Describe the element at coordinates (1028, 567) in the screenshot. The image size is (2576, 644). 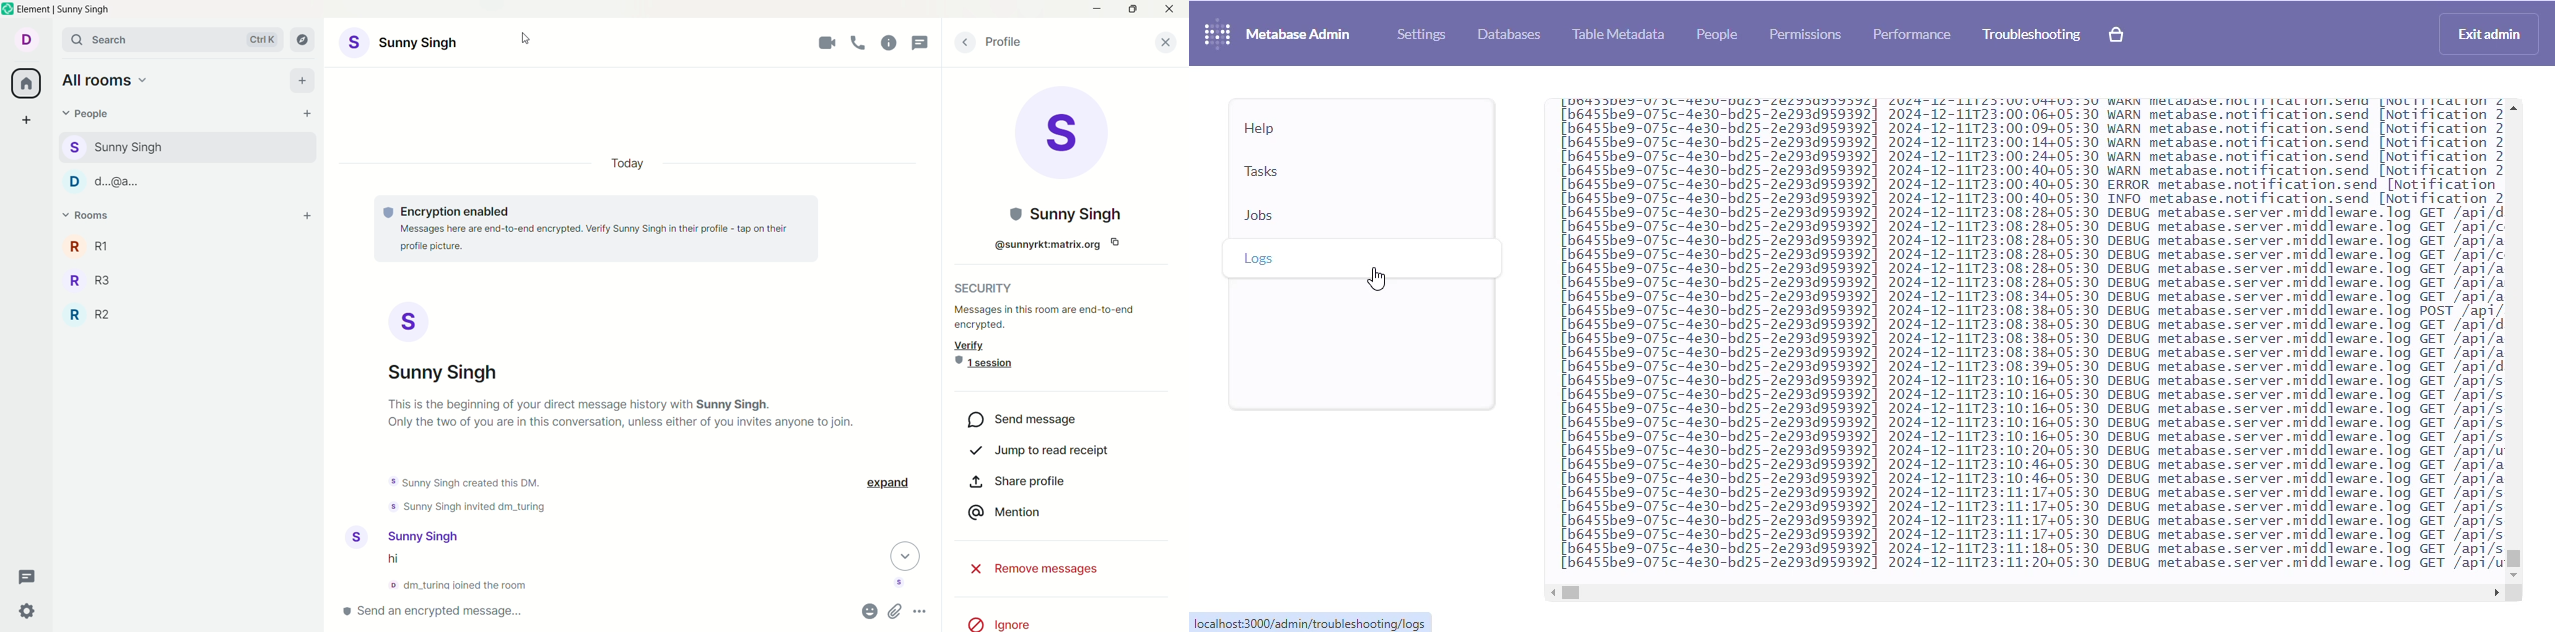
I see `remove message` at that location.